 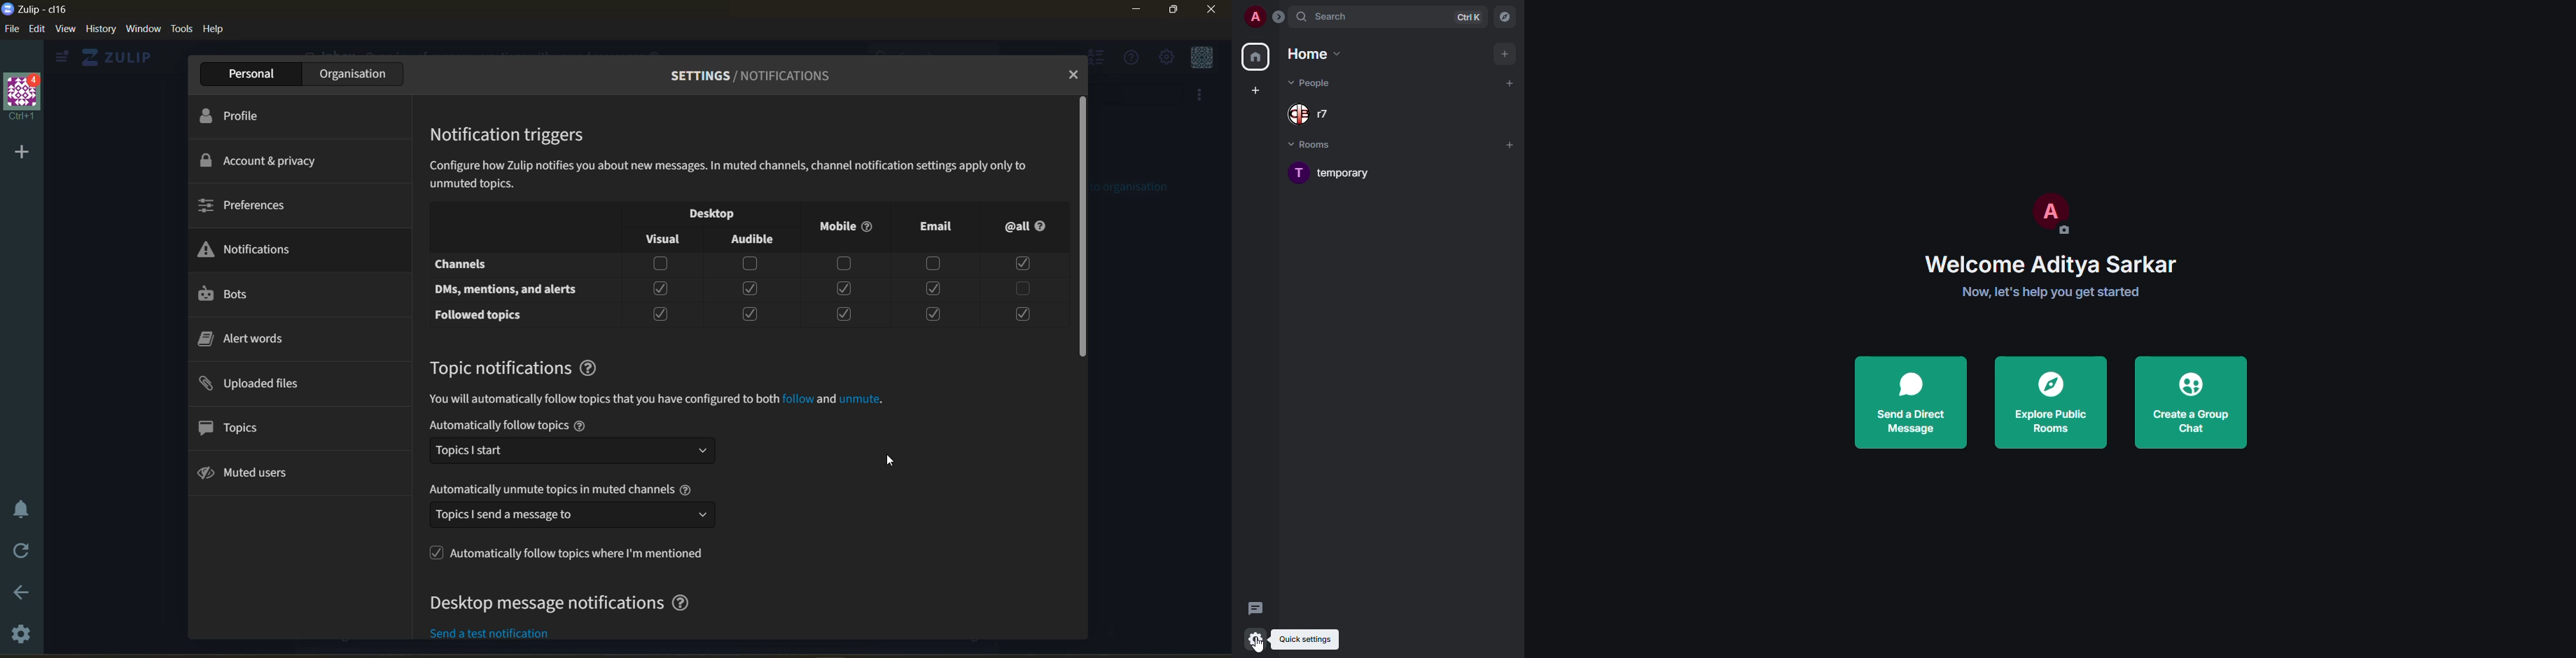 What do you see at coordinates (268, 161) in the screenshot?
I see `account and privacy` at bounding box center [268, 161].